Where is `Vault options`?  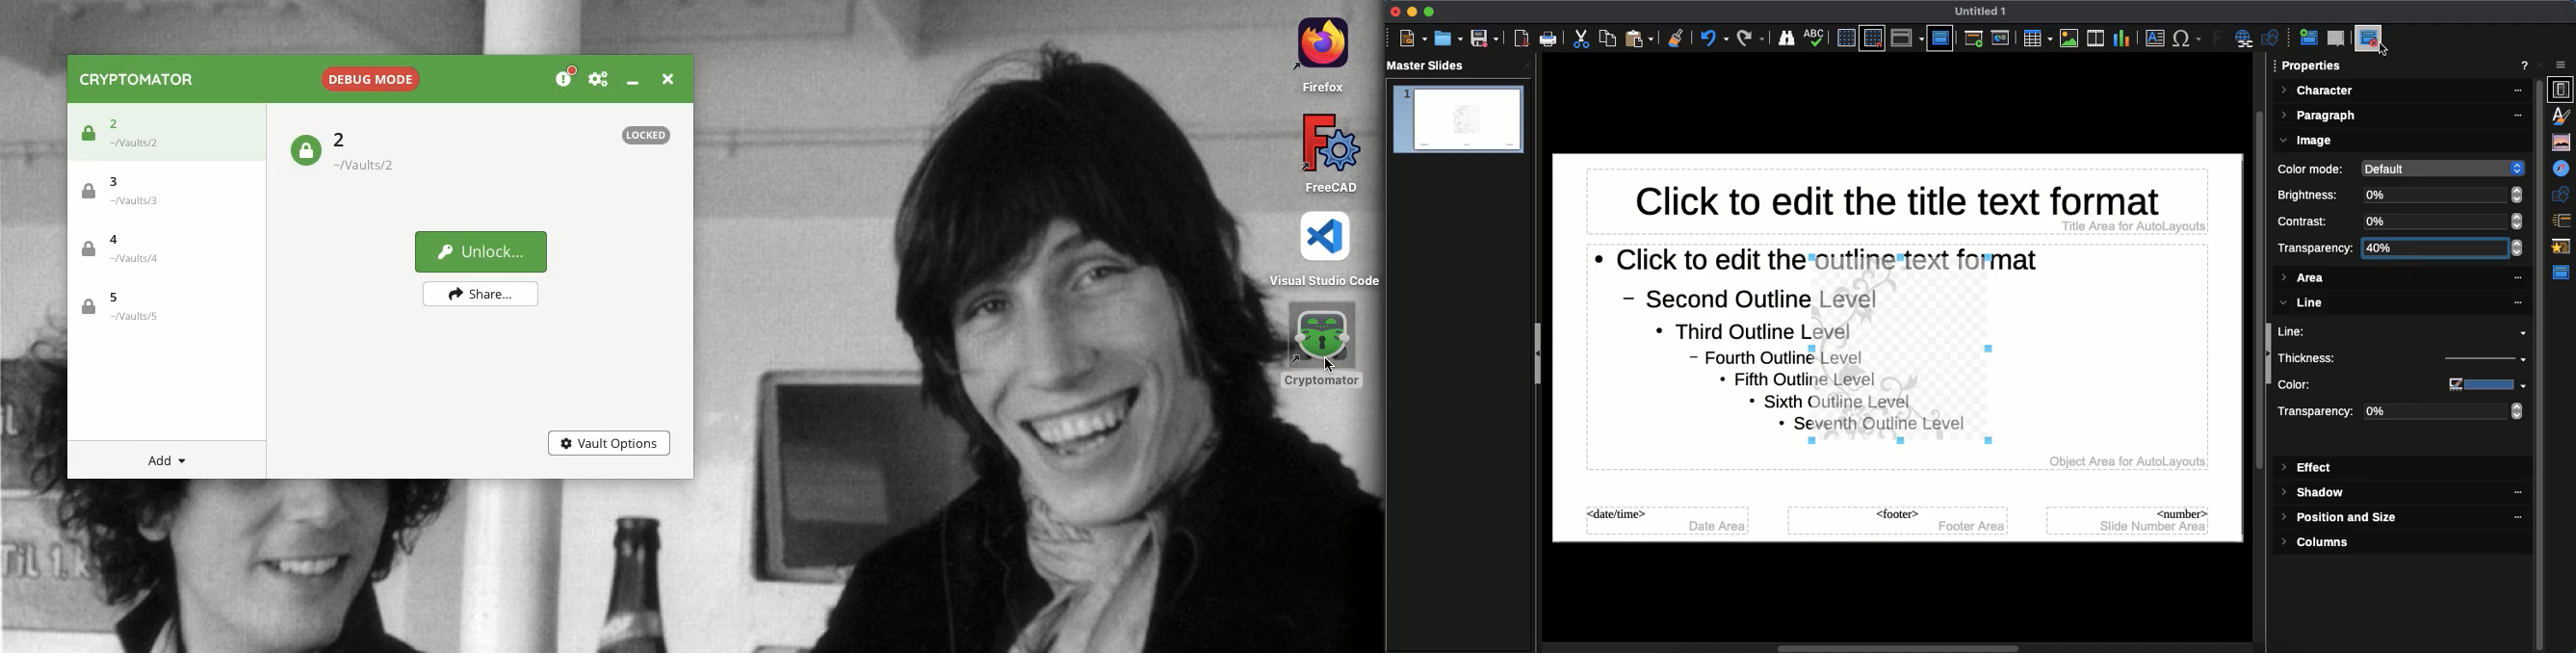
Vault options is located at coordinates (611, 444).